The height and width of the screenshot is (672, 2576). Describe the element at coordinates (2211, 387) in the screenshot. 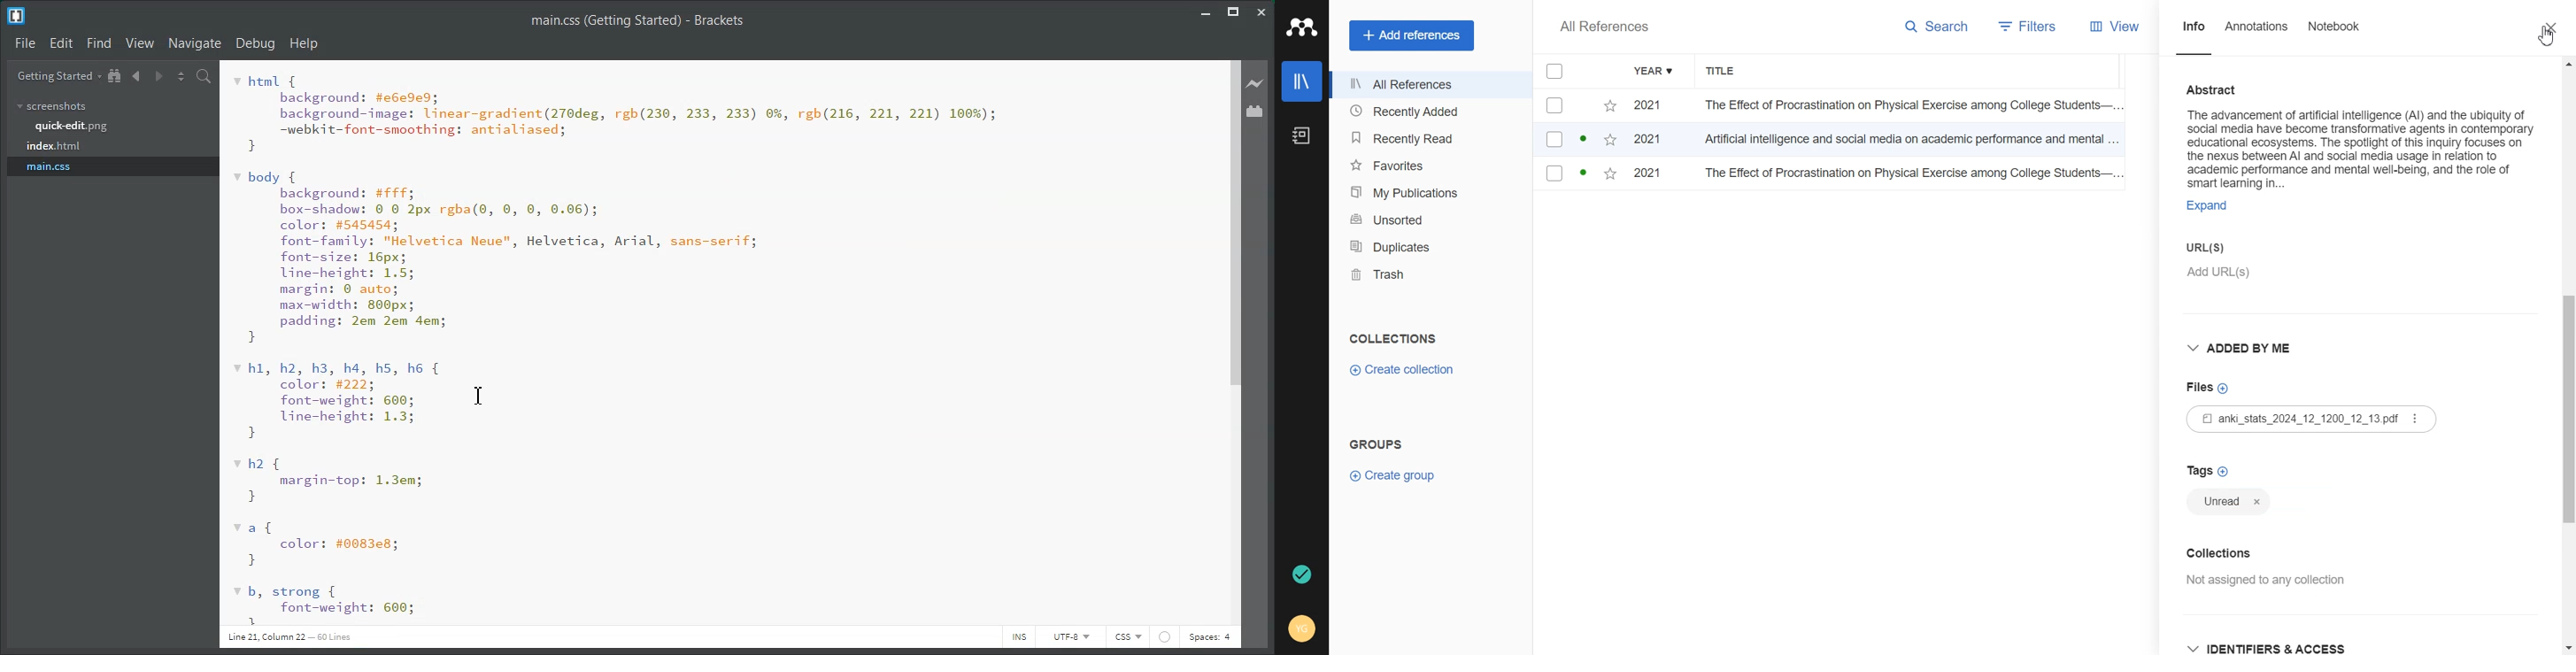

I see `Add files` at that location.